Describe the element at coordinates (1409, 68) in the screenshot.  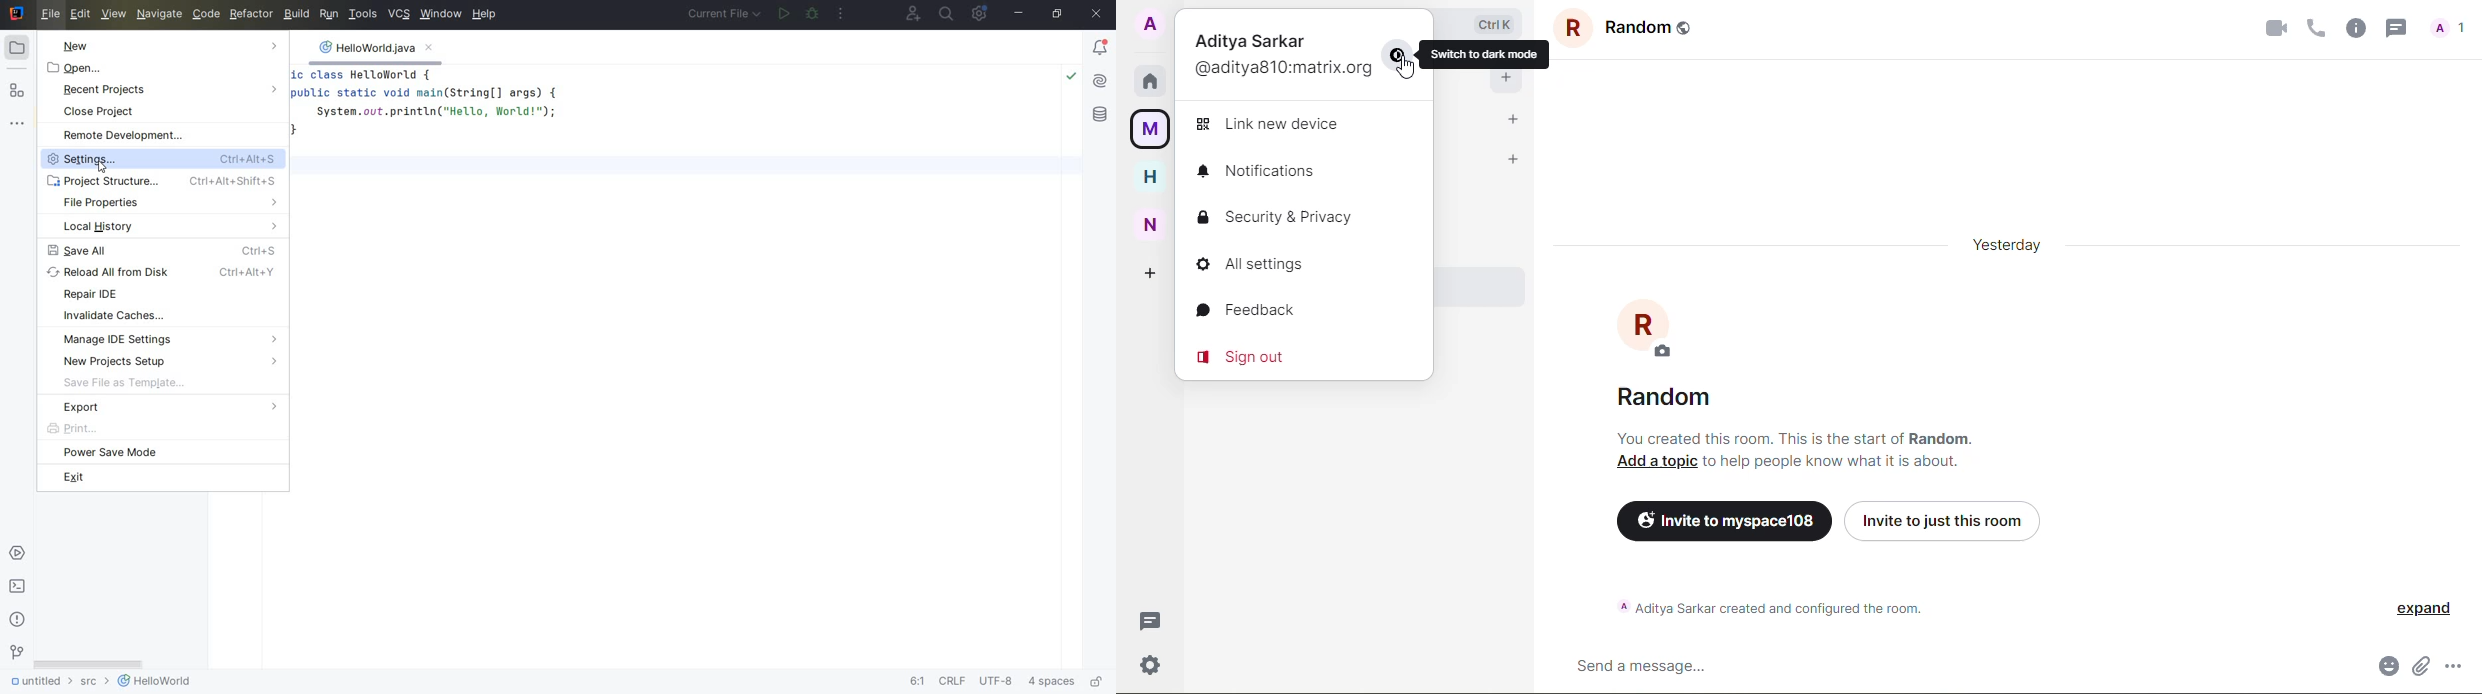
I see `cursor` at that location.